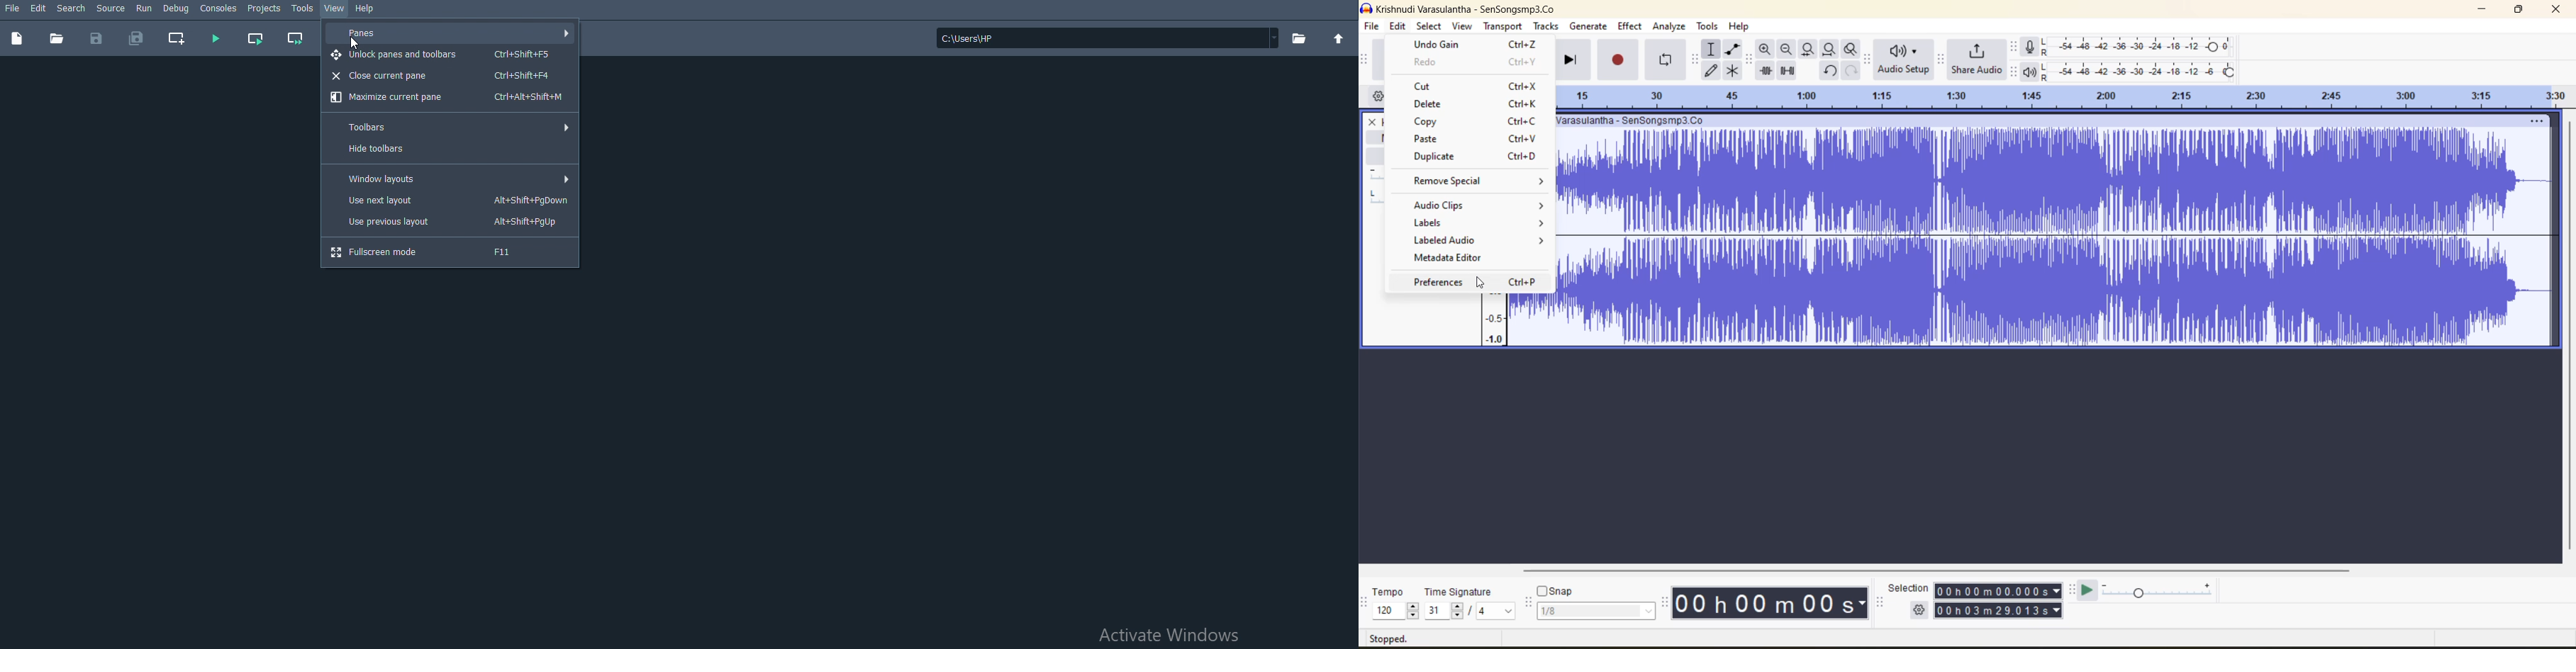 The height and width of the screenshot is (672, 2576). What do you see at coordinates (1830, 71) in the screenshot?
I see `undo` at bounding box center [1830, 71].